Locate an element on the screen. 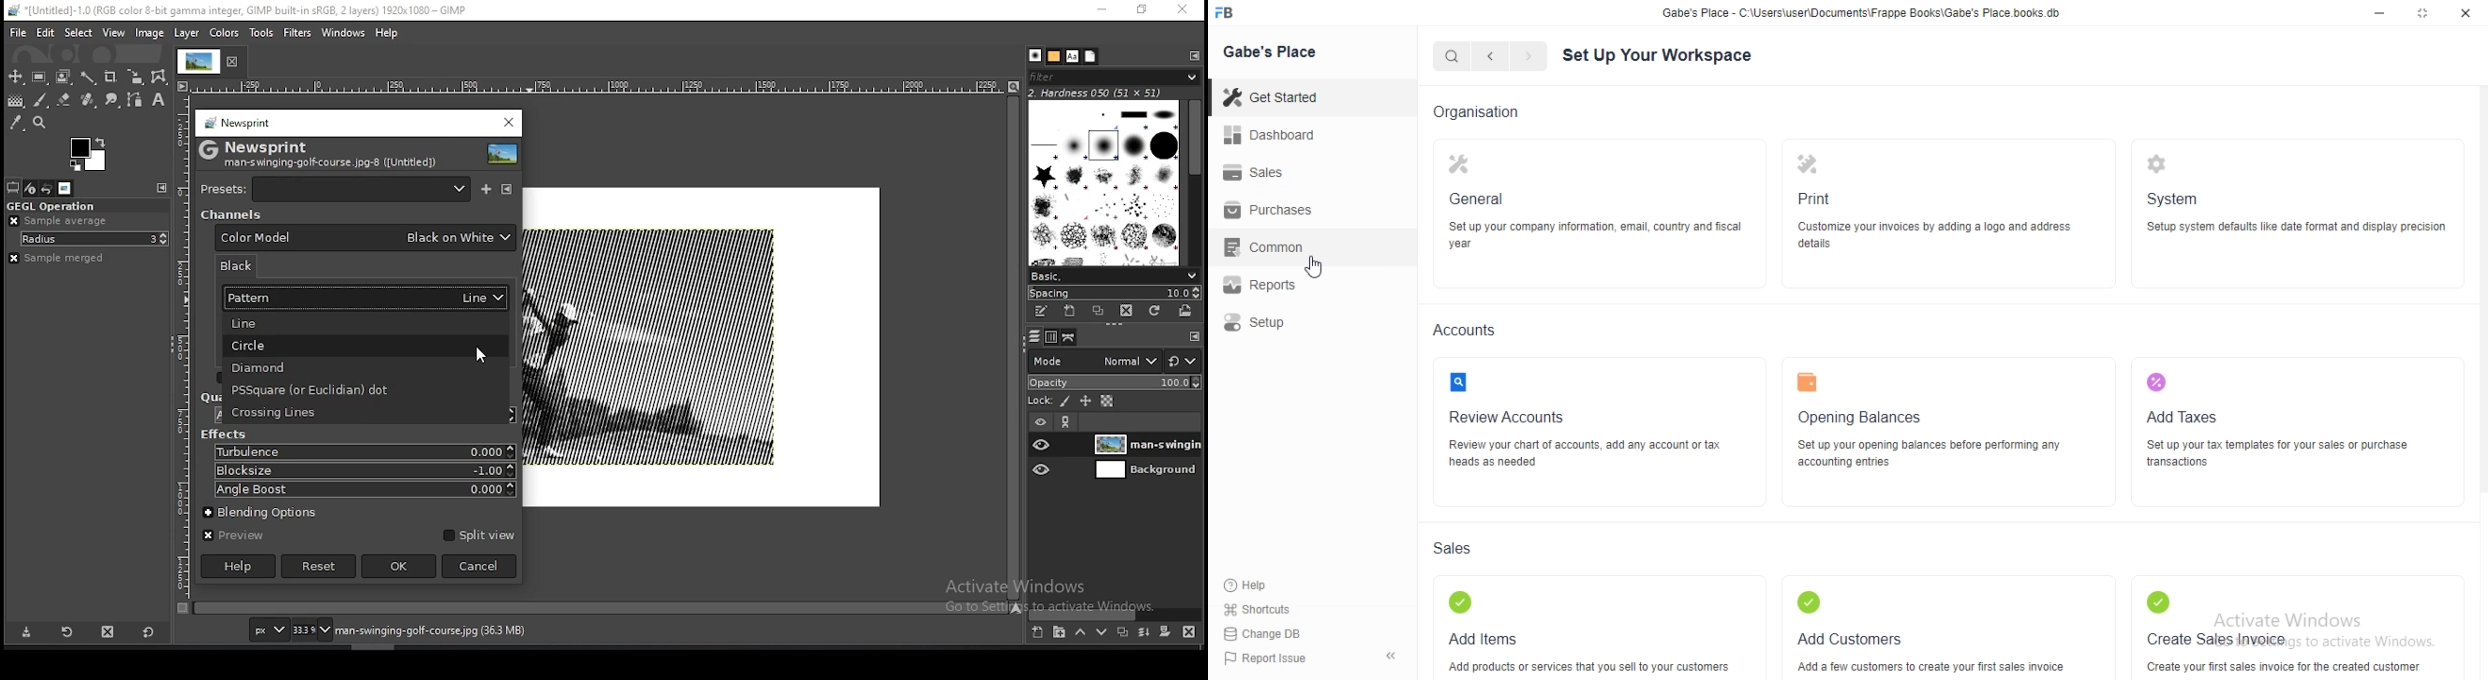  save current as named preset is located at coordinates (487, 187).